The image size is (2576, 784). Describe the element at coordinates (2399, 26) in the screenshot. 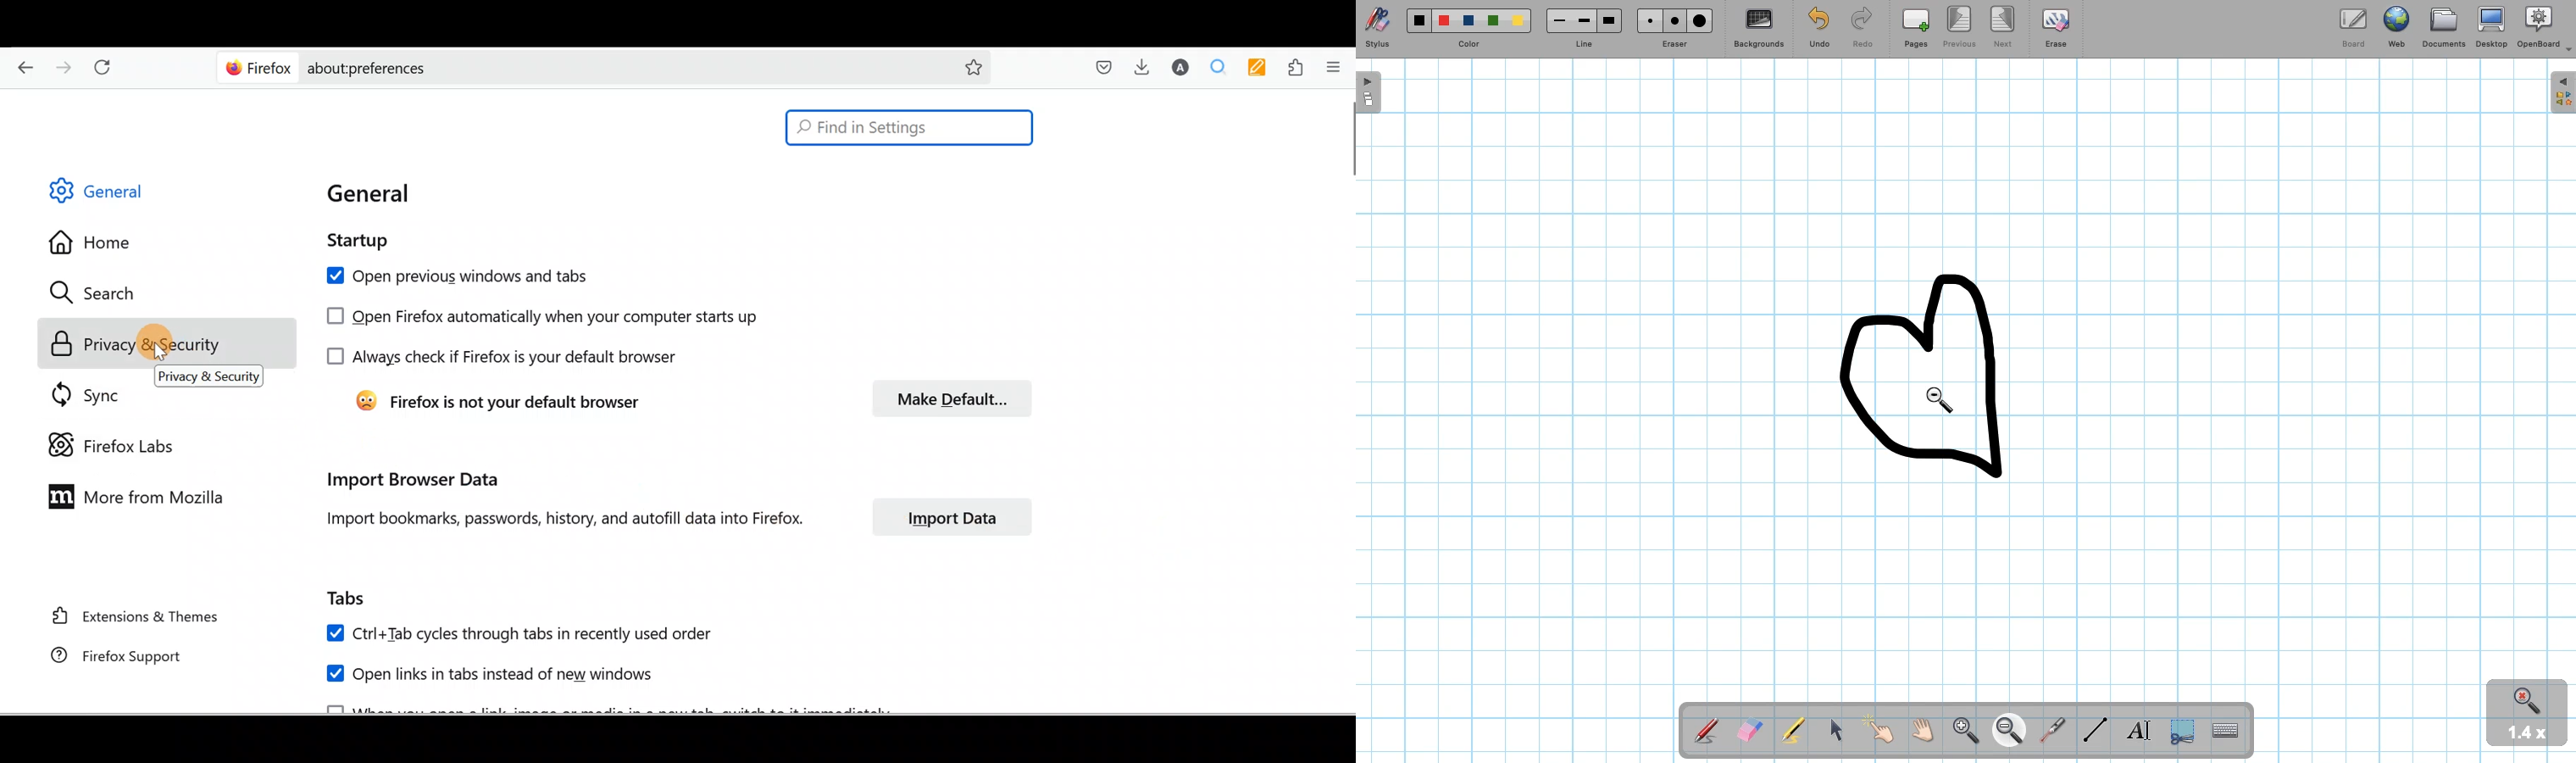

I see `Web` at that location.